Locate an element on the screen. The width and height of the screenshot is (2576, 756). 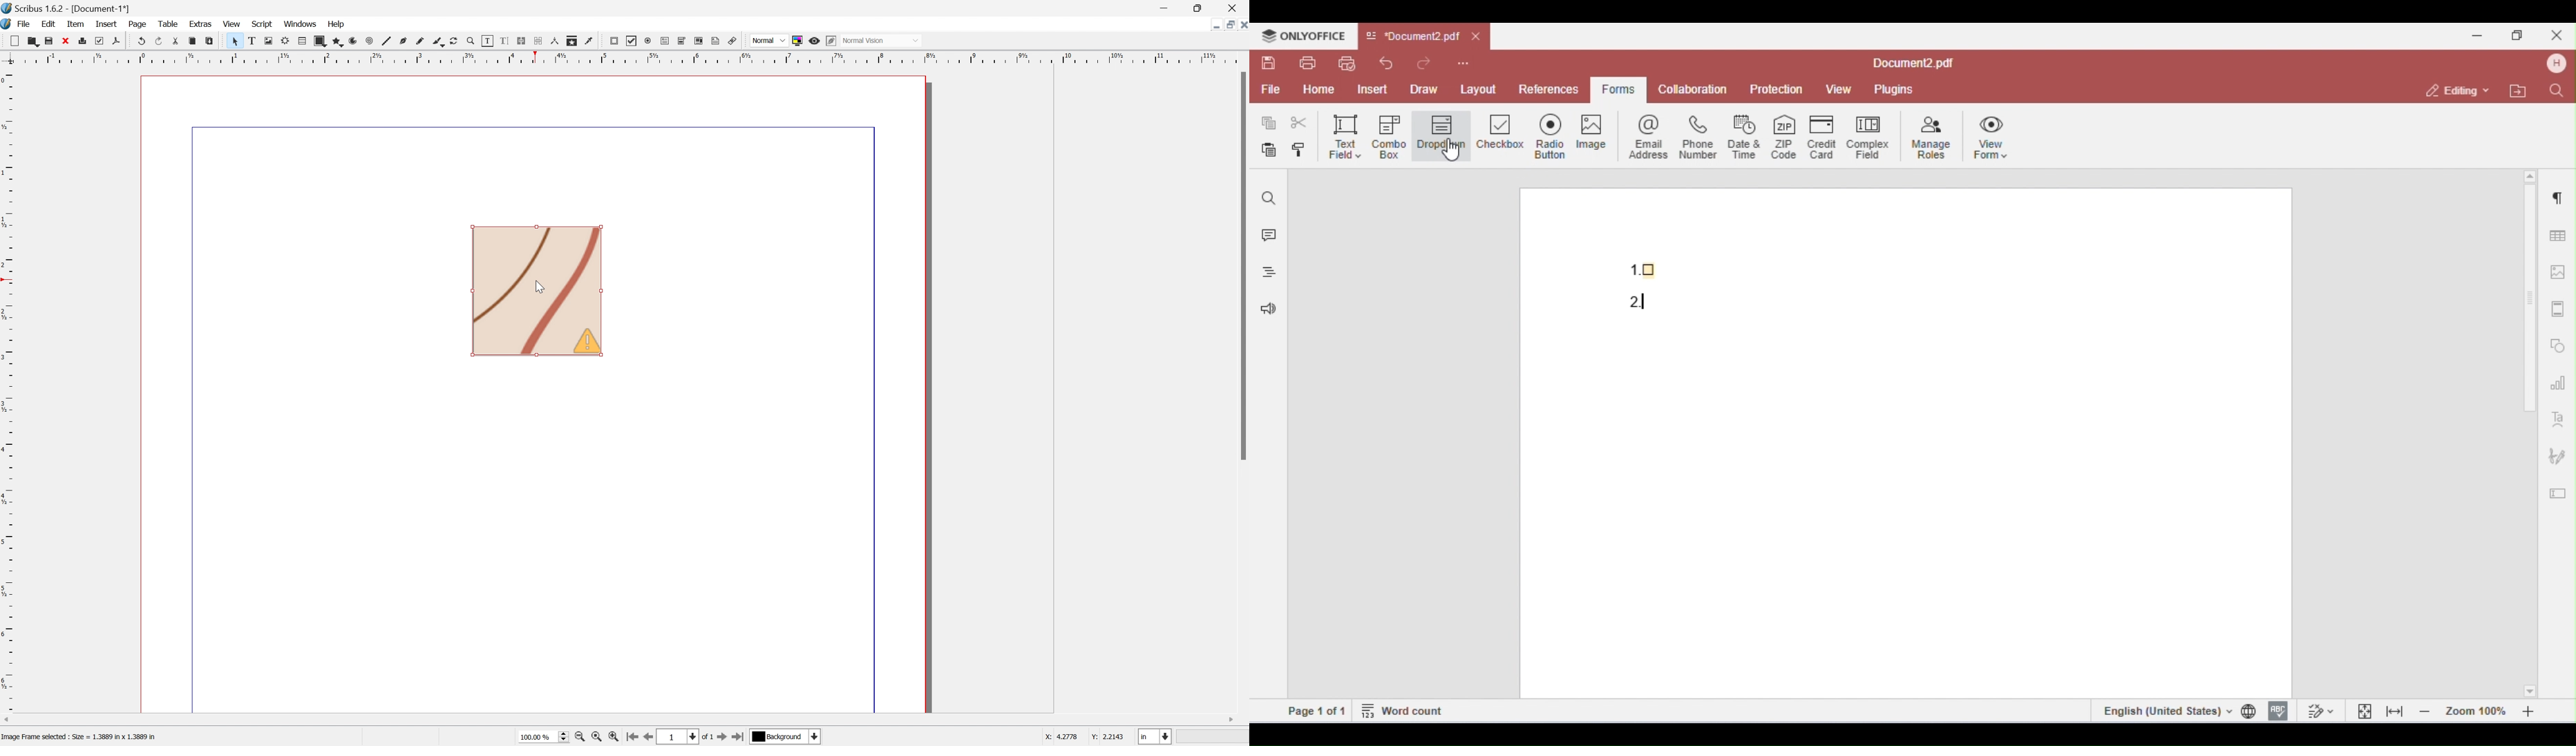
Previous Page is located at coordinates (651, 738).